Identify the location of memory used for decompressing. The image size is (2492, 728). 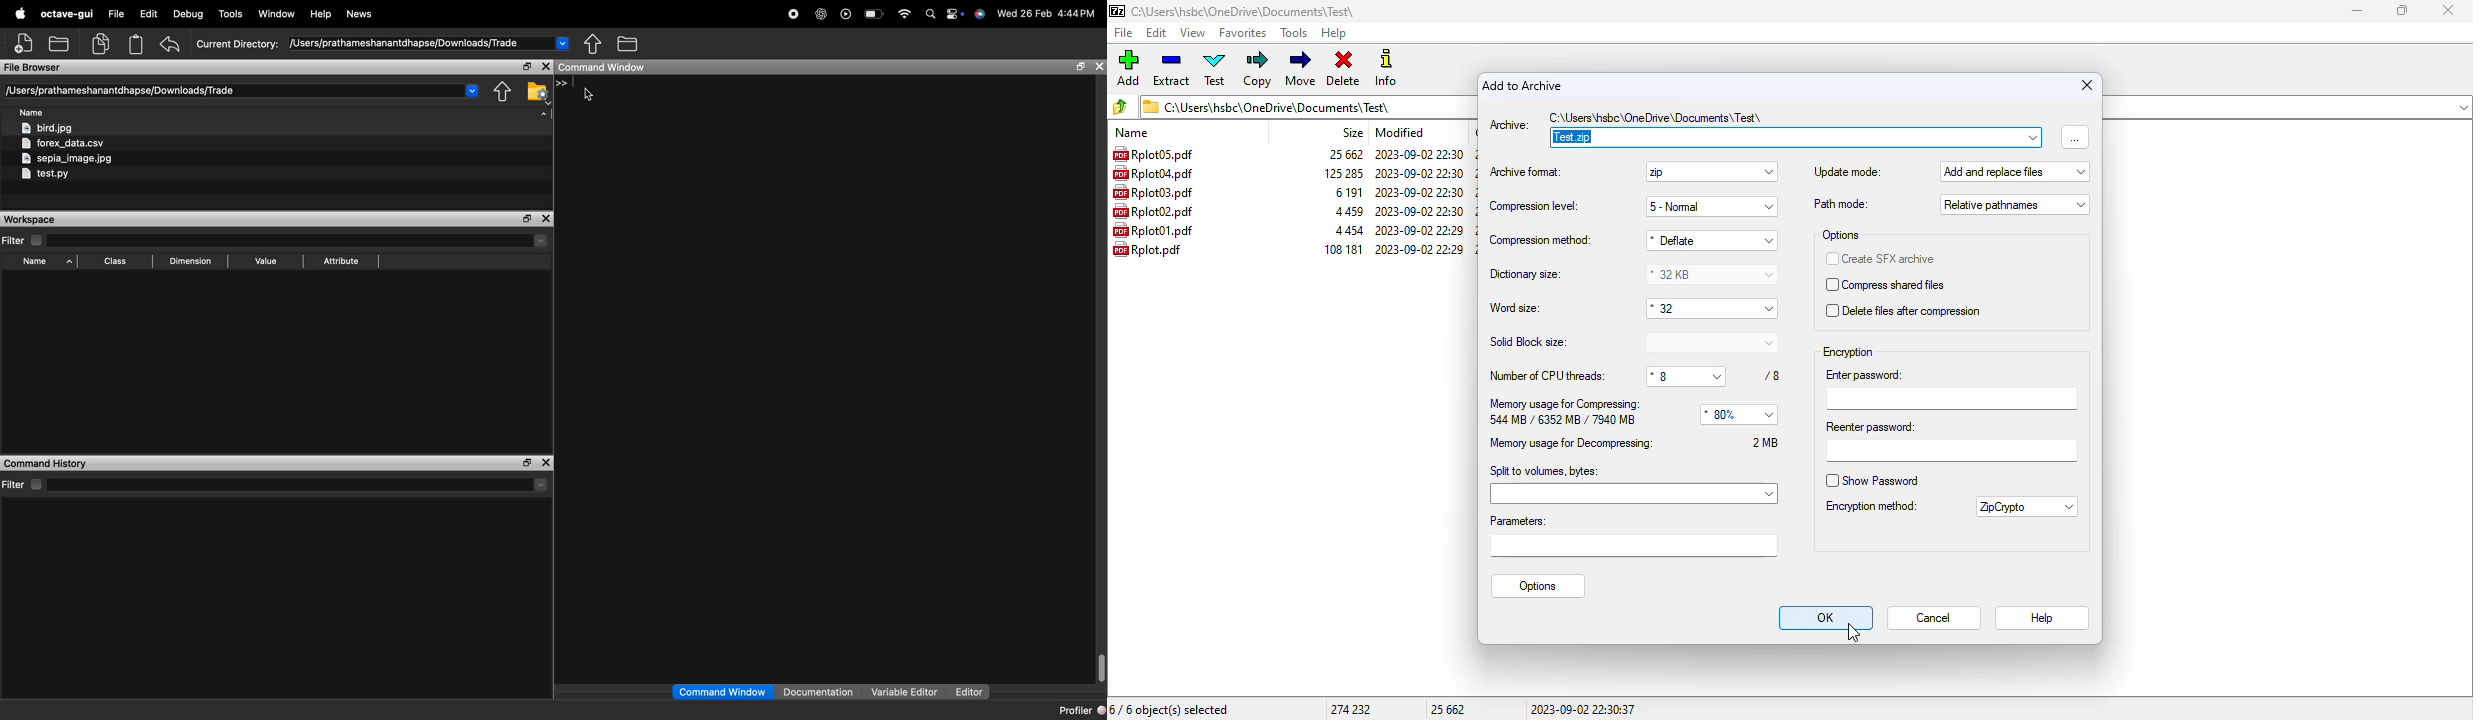
(1573, 442).